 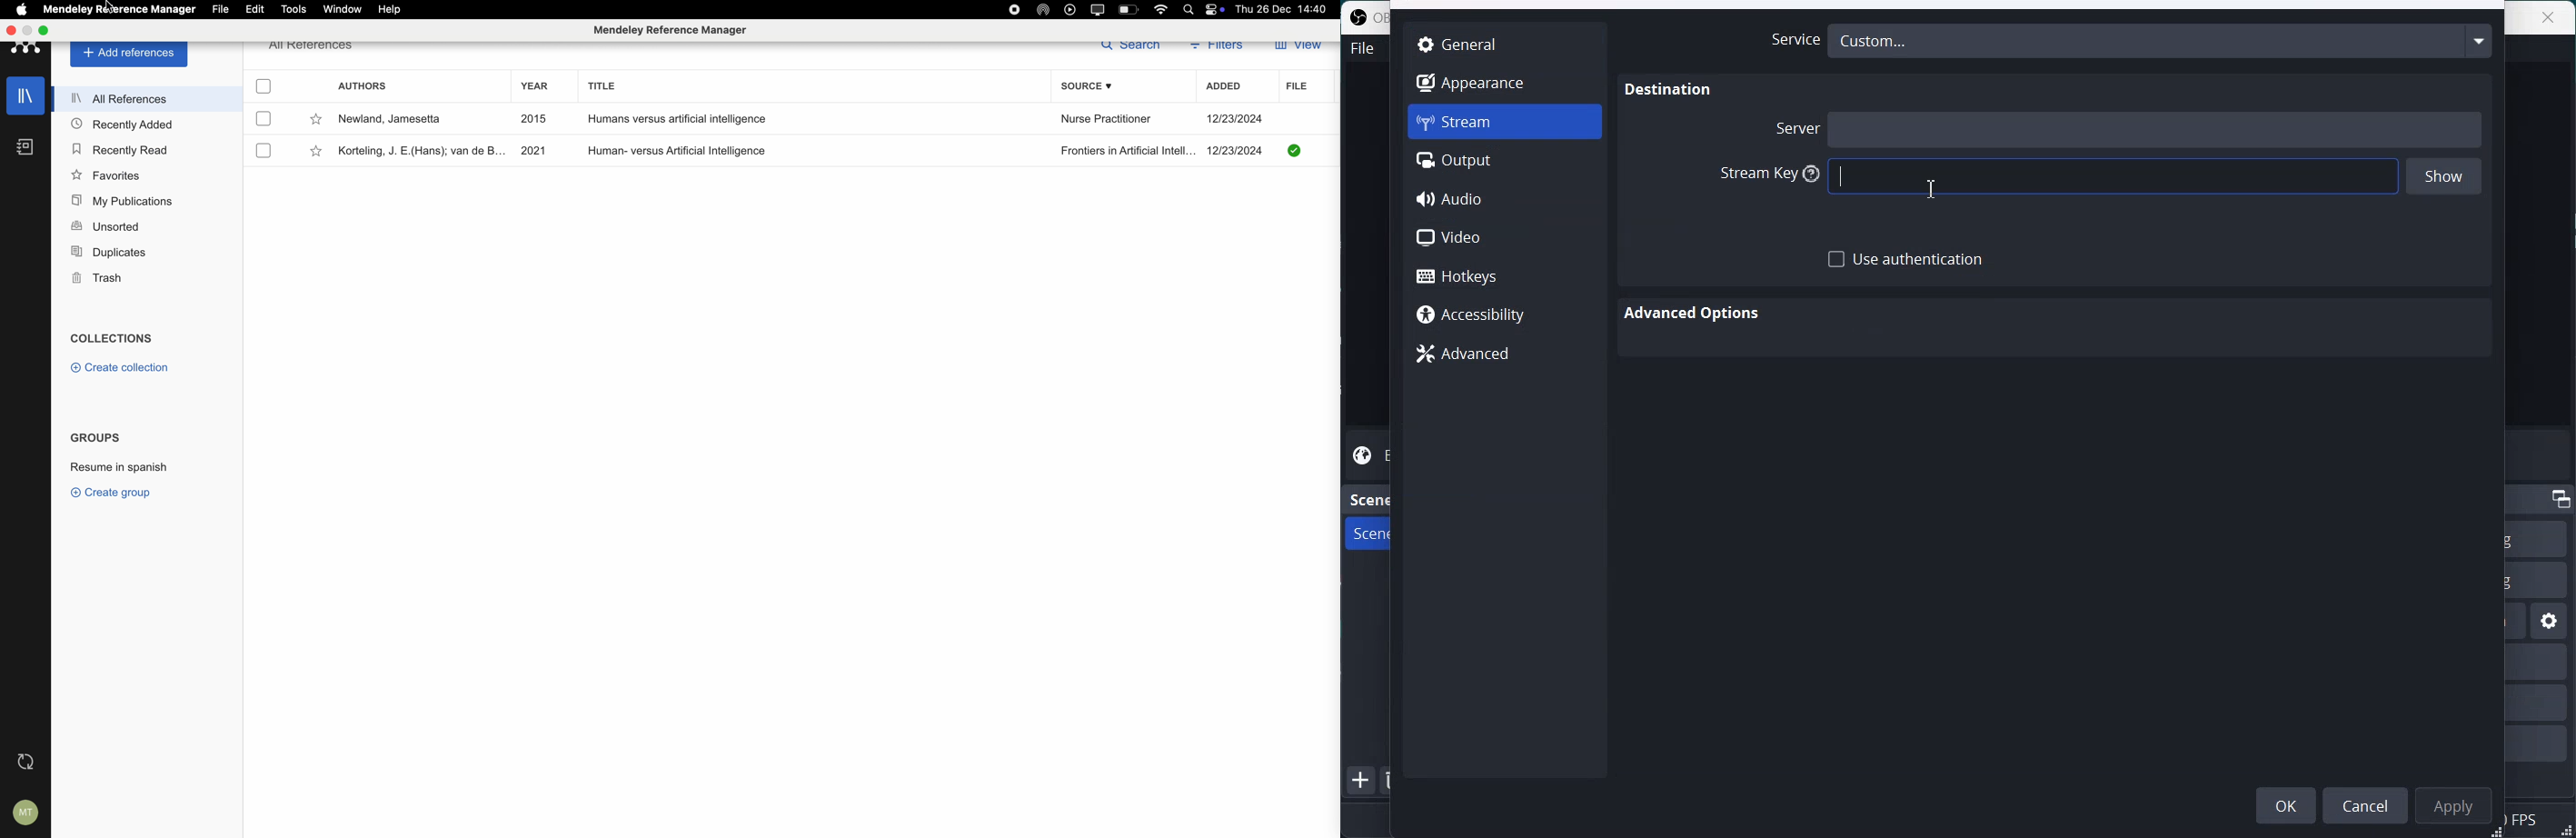 What do you see at coordinates (66, 8) in the screenshot?
I see `Mendeley` at bounding box center [66, 8].